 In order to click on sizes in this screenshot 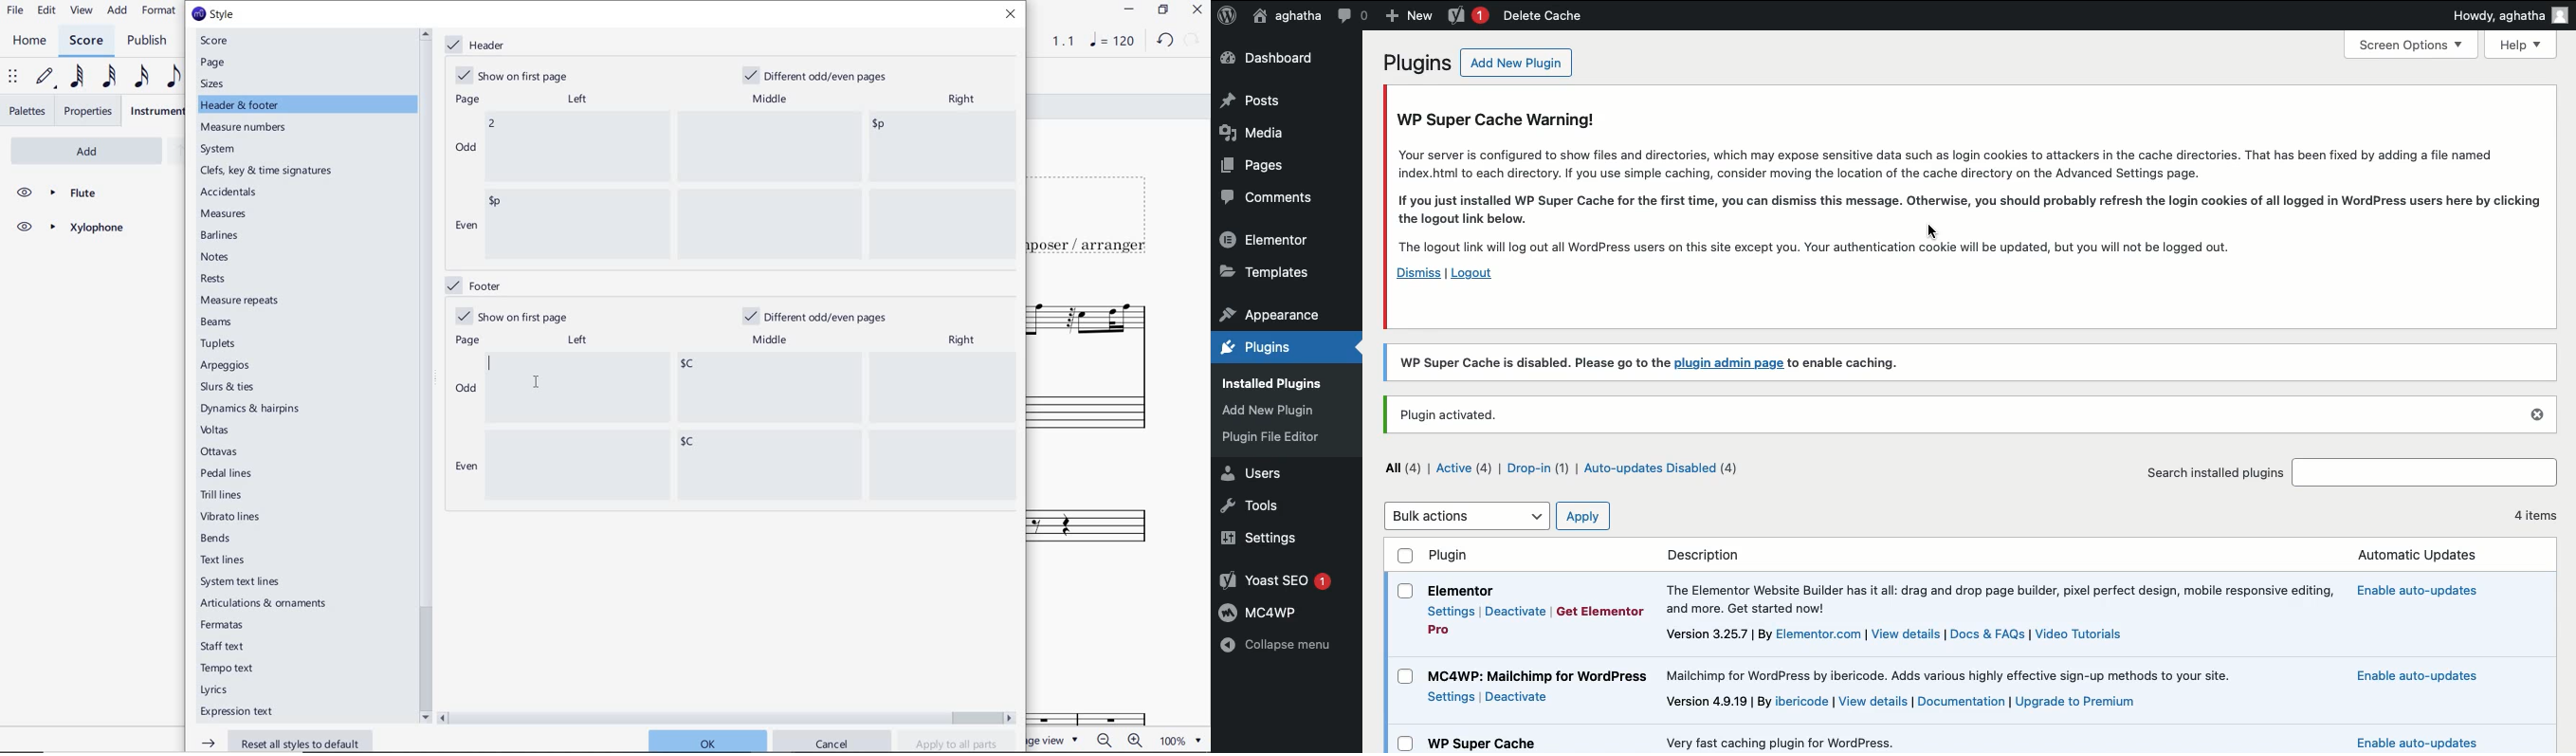, I will do `click(216, 84)`.